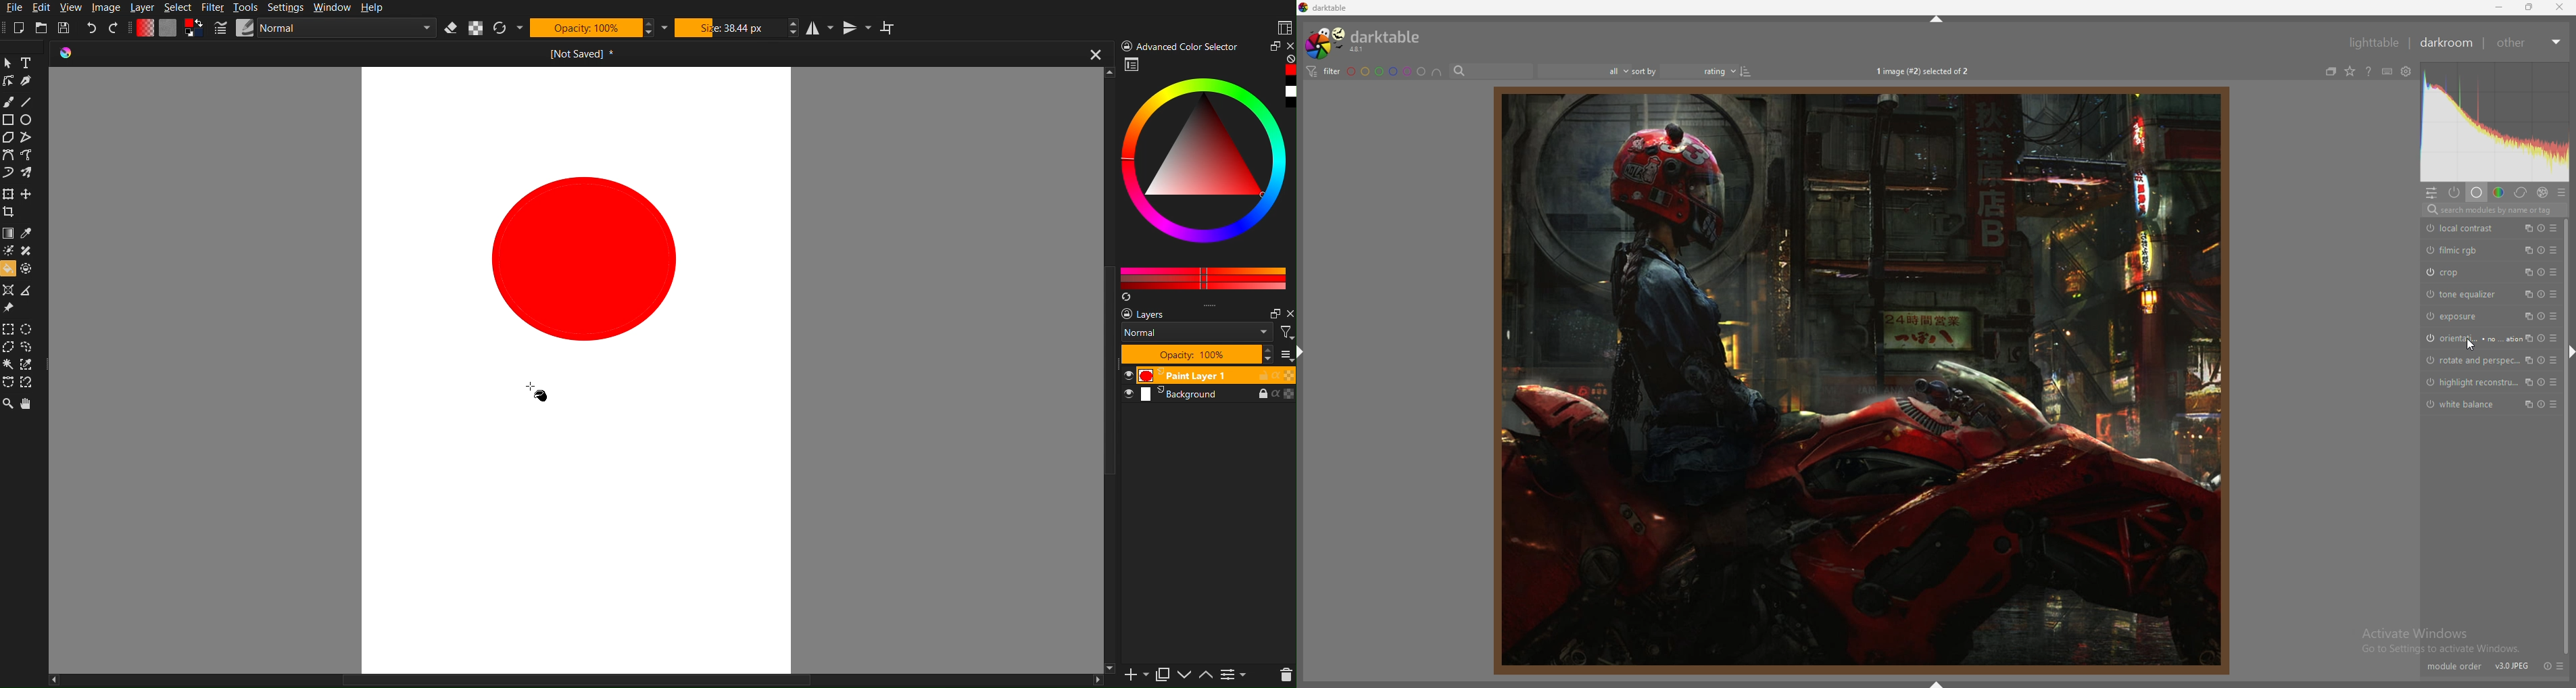 This screenshot has height=700, width=2576. I want to click on determine sort order, so click(1685, 71).